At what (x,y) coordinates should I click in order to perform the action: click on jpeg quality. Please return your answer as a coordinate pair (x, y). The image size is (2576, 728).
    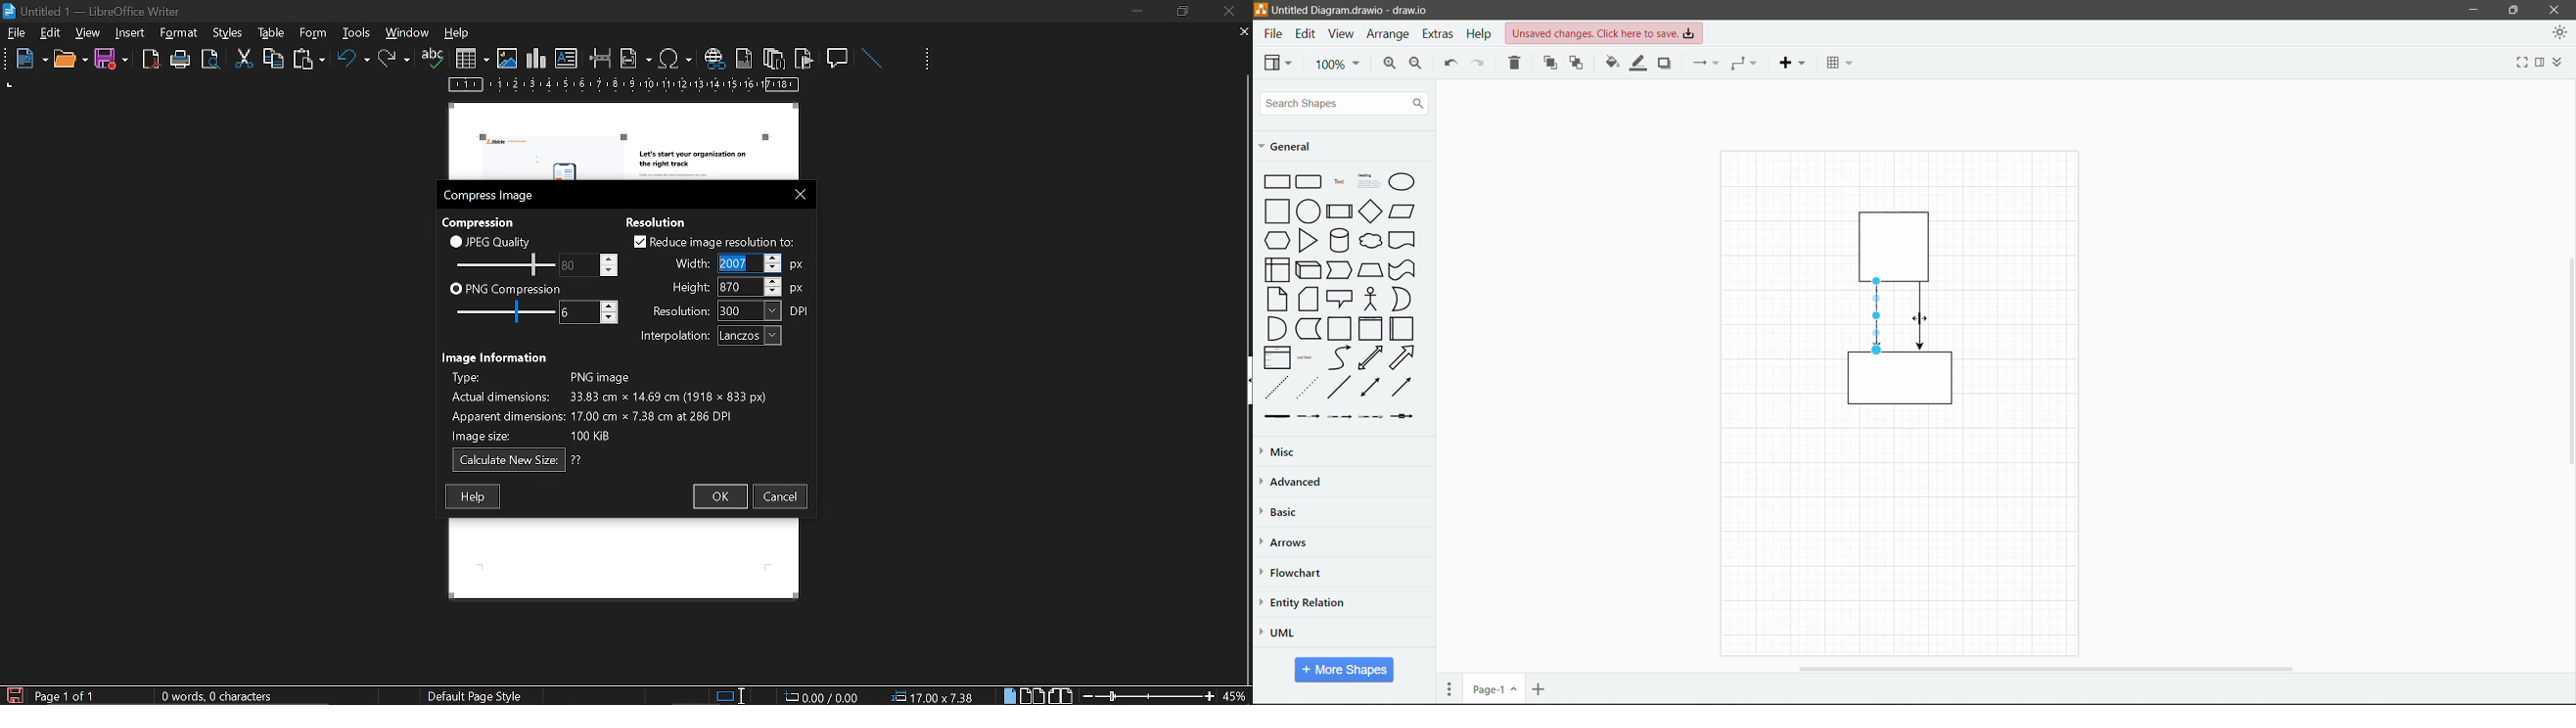
    Looking at the image, I should click on (491, 241).